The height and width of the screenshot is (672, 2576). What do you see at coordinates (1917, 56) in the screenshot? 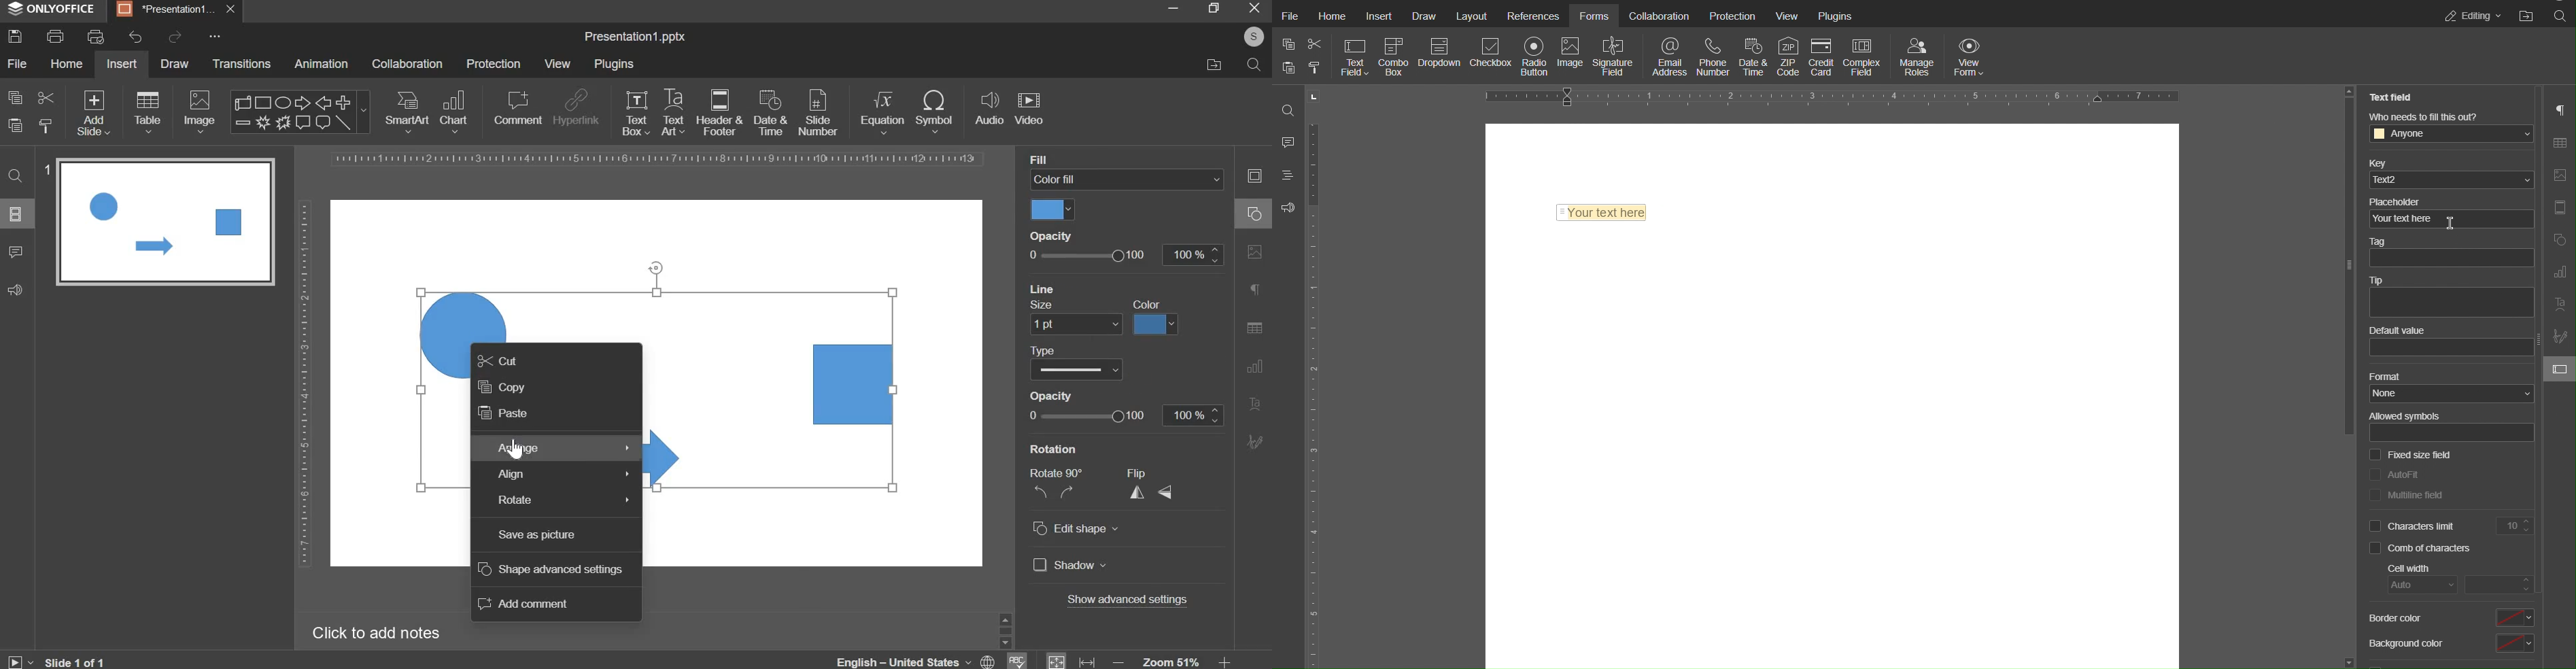
I see `Manage Roles` at bounding box center [1917, 56].